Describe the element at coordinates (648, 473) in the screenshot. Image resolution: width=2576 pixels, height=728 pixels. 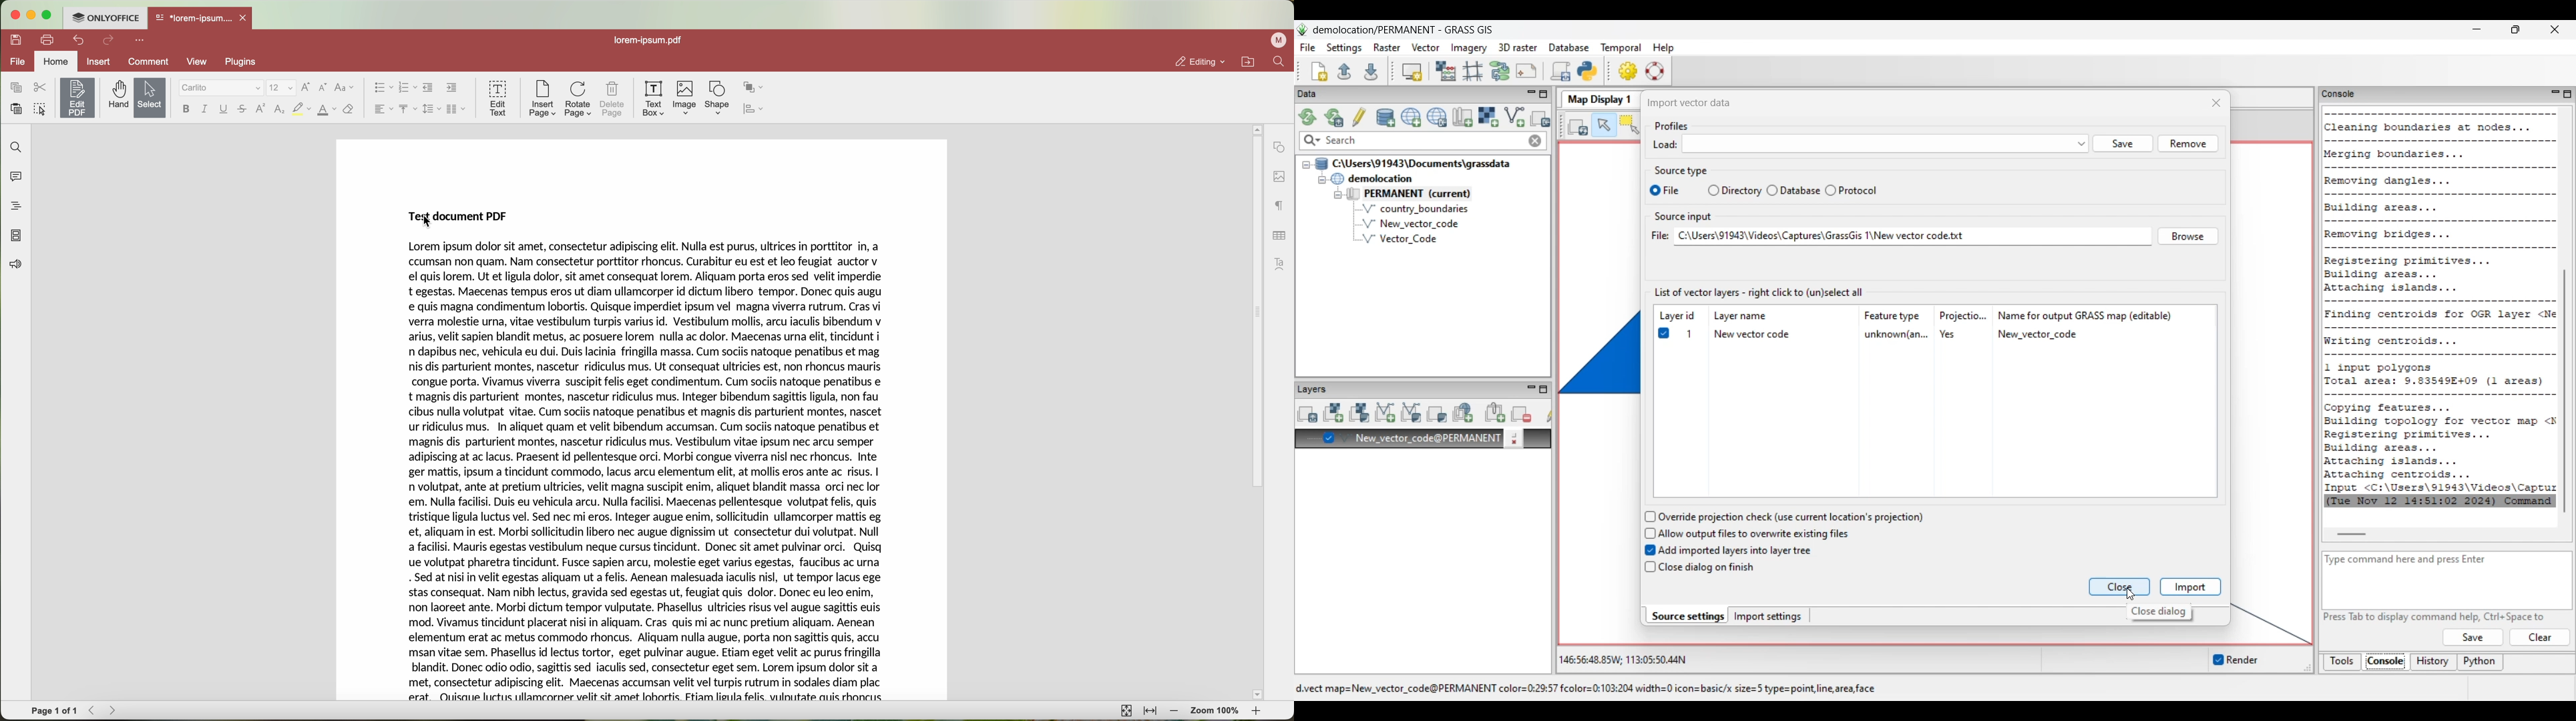
I see `Lorem Ipsum dolor sit amet, consectetur adipiscing elit. Nulla est purus, ultrices in porttitor In, a
ccumsan non quam. Nam consectetur porttitor rhoncus. Curabitur eu est et leo feugiat auctor v
el quis lorem. Ut et ligula dolor, sit amet consequat lorem. Aliquam porta eros sed velit imperdie
t egestas. Maecenas tempus eros ut diam ullamcorper id dictum libero tempor. Donec quis augu
e quis magna condimentum lobortis. Quisque imperdiet ipsum vel magna viverra rutrum. Cras vi
verra molestie urna, vitae vestibulum turpis varius id. Vestibulum mollis, arcu iaculis bibendum v
arius, velit sapien blandit metus, ac posuere lorem nulla ac dolor. Maecenas urna elit, tincidunt i
n dapibus nec, vehicula eu dui. Duis lacinia fringilla massa. Cum sociis natoque penatibus et mag
nis dis parturient montes, nascetur ridiculus mus. Ut consequat ultricies est, non rhoncus mauris
congue porta. Vivamus viverra suscipit felis eget condimentum. Cum sociis natoque penatibus e
t magnis dis parturient montes, nascetur ridiculus mus. Integer bibendum sagittis ligula, non fau
cibus nulla volutpat vitae. Cum sociis natoque penatibus et magnis dis parturient montes, nascet
ur ridiculus mus. In aliquet quam et velit bibendum accumsan. Cum sociis natoque penatibus et
magnis dis parturient montes, nascetur ridiculus mus. Vestibulum vitae ipsum nec arcu semper
adipiscing at ac lacus. Praesent id pellentesque orci. Morbi congue viverra nisl nec rhoncus. Inte
ger mattis, ipsum a tincidunt commodo, lacus arcu elementum elit, at mollis eros ante ac risus. |
n volutpat, ante at pretium ultricies, velit magna suscipit enim, aliquet blandit massa orci nec lor
em. Nulla facilisi. Duis eu vehicula arcu. Nulla facilisi. Maecenas pellentesque volutpat felis, quis
tristique ligula luctus vel. Sed nec mi eros. Integer augue enim, sollicitudin ullamcorper mattis eg
et, aliquam in est. Morbi sollicitudin libero nec augue dignissim ut consectetur dui volutpat. Null
a facilisi. Mauris egestas vestibulum neque cursus tincidunt. Donec sit amet pulvinar orci. Quisq
ue volutpat pharetra tincidunt. Fusce sapien arcu, molestie eget varius egestas, faucibus ac urna
. Sed at nisi in velit egestas aliquam ut a felis. Aenean malesuada iaculis nisl, ut tempor lacus ege
stas consequat. Nam nibh lectus, gravida sed egestas ut, feugiat quis dolor. Donec eu leo enim,
non laoreet ante. Morbi dictum tempor vulputate. Phasellus ultricies risus vel augue sagittis euis
mod. Vivamus tincidunt placerat nisi in aliquam. Cras quis mi ac nunc pretium aliquam. Aenean
elementum erat ac metus commodo rhoncus. Aliquam nulla augue, porta non sagittis quis, accu
msan vitae sem. Phasellus id lectus tortor, eget pulvinar augue. Etiam eget velit ac purus fringilla
blandit. Donec odio odio, sagittis sed iaculis sed, consectetur eget sem. Lorem ipsum dolor sit a
met, consectetur adipiscing elit. Maecenas accumsan velit vel turpis rutrum in sodales diam plac
erat. Quisaue luctus ullamecorner velit sit amet lohortis. Ftiam ligula felis. vulnutate auis rhoncus` at that location.